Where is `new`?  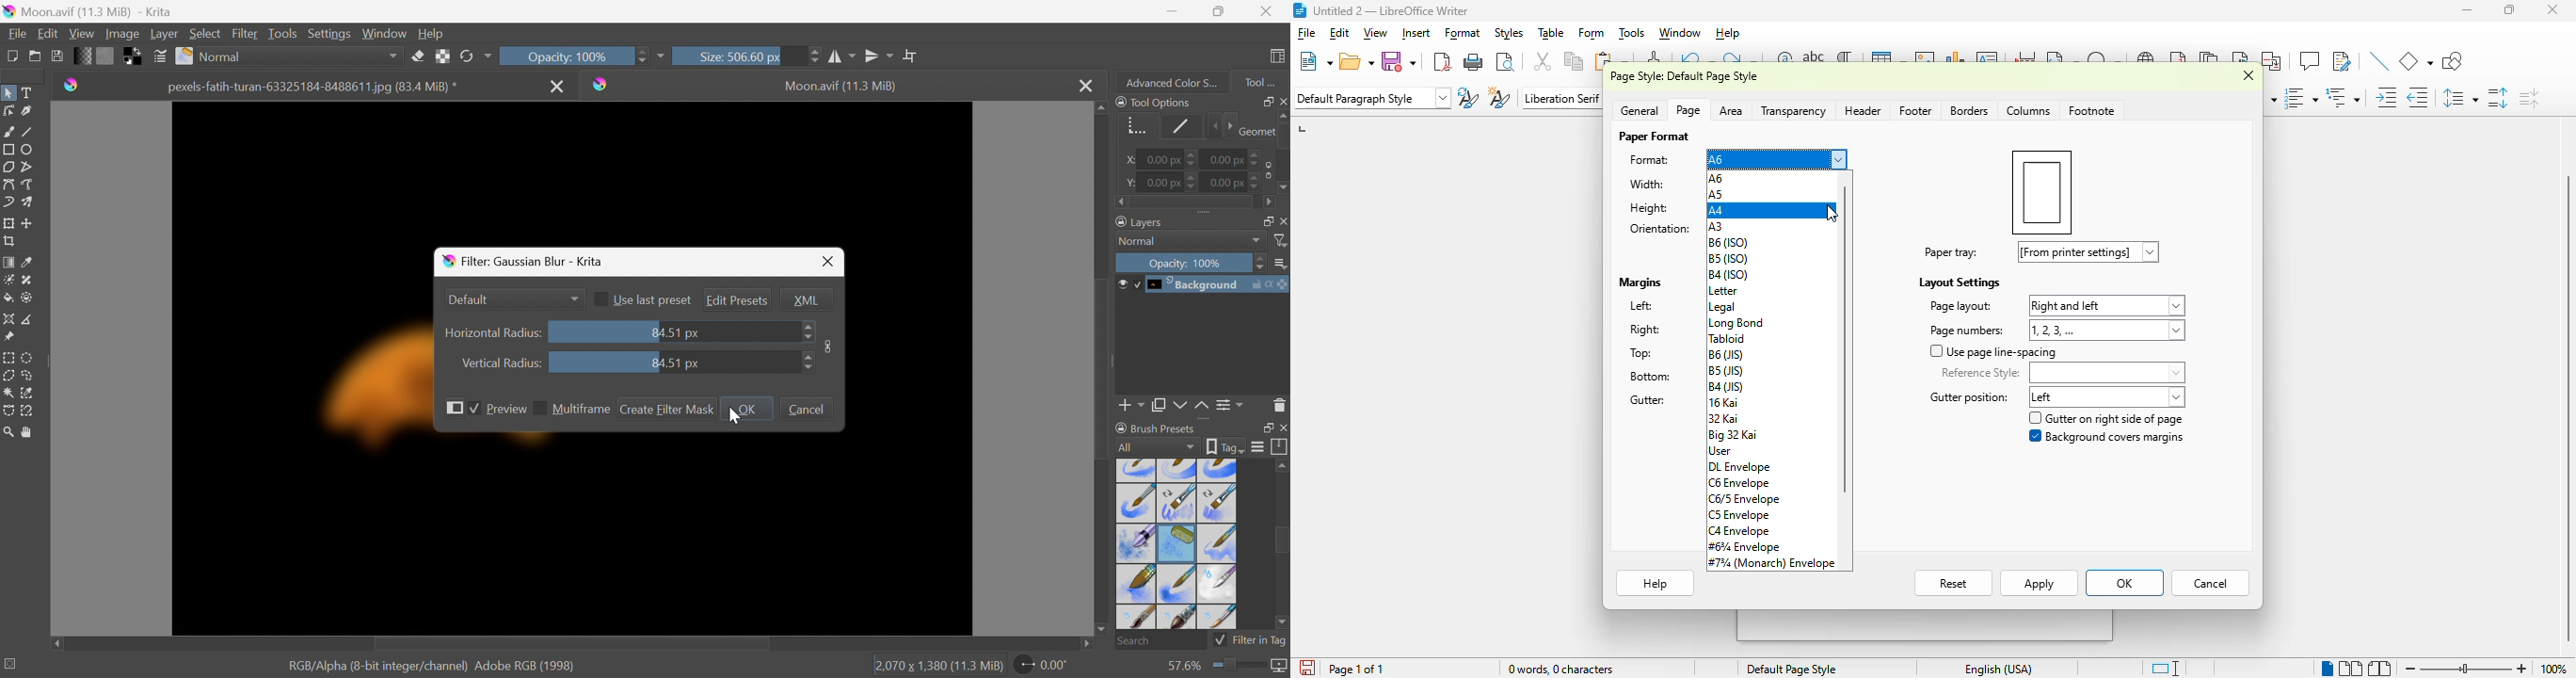
new is located at coordinates (1315, 61).